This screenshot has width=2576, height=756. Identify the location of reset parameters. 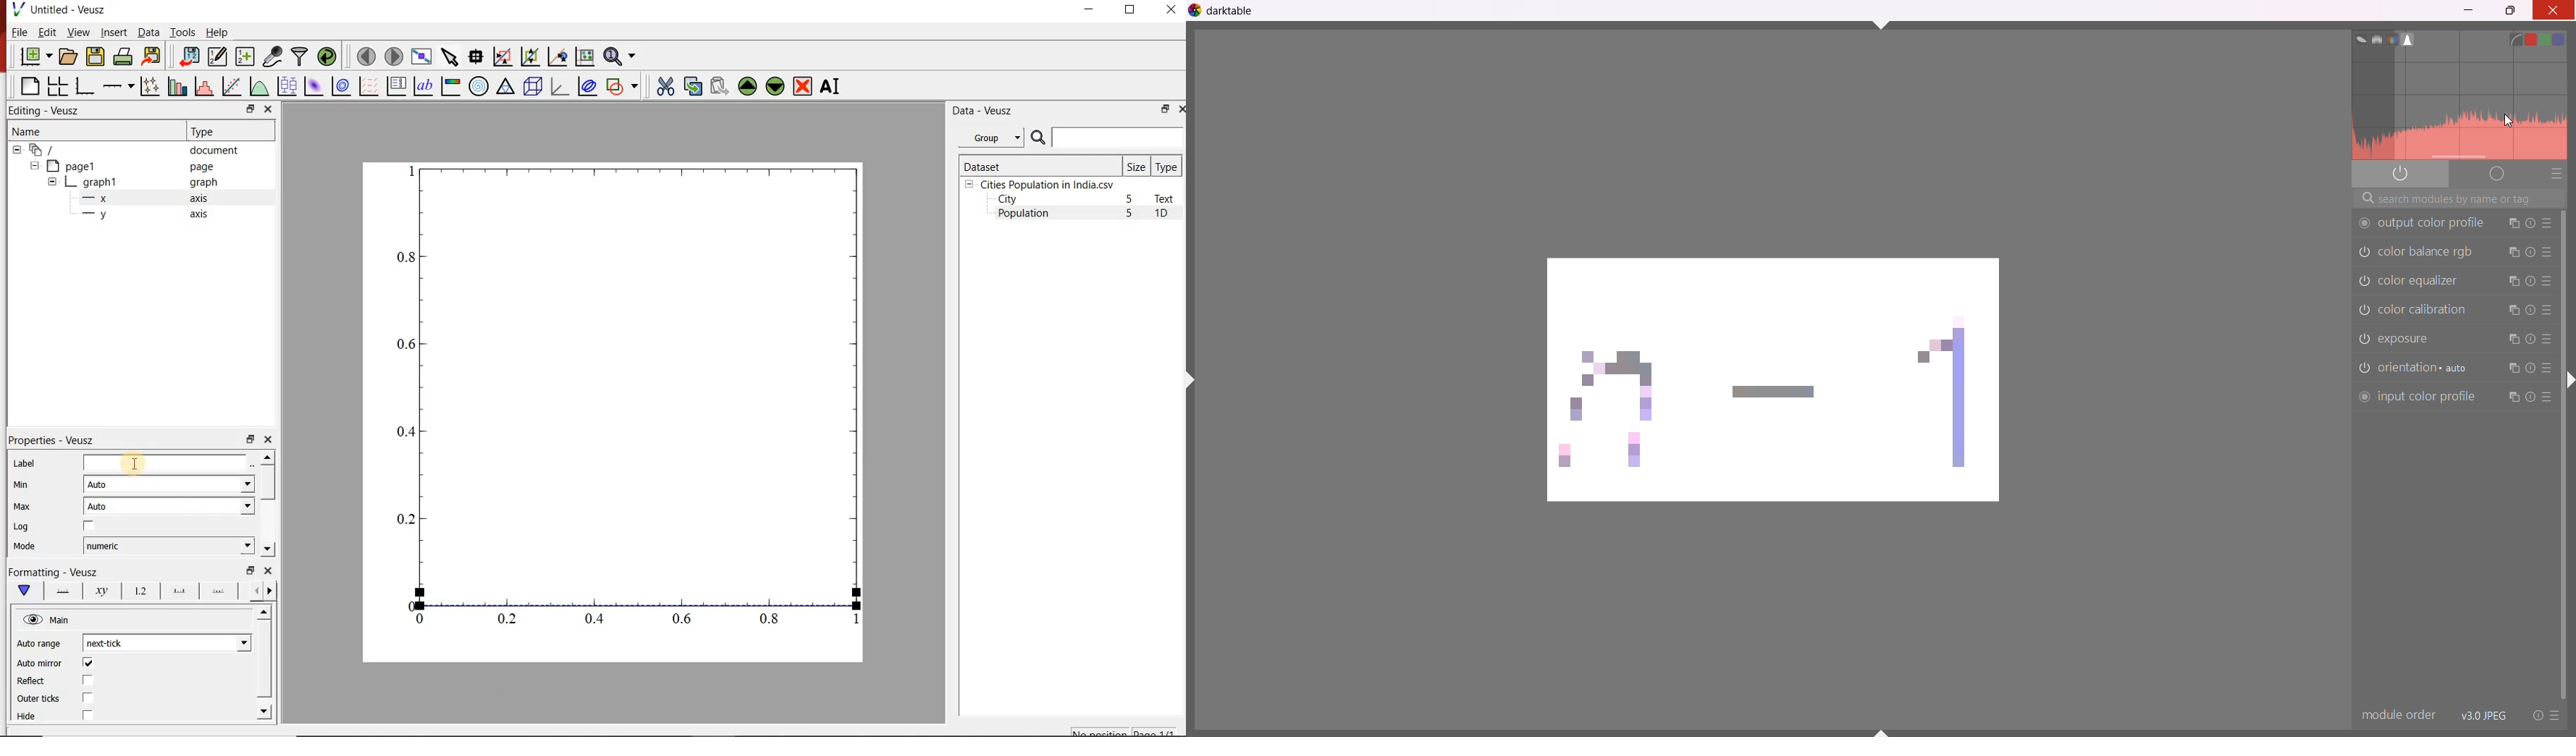
(2530, 279).